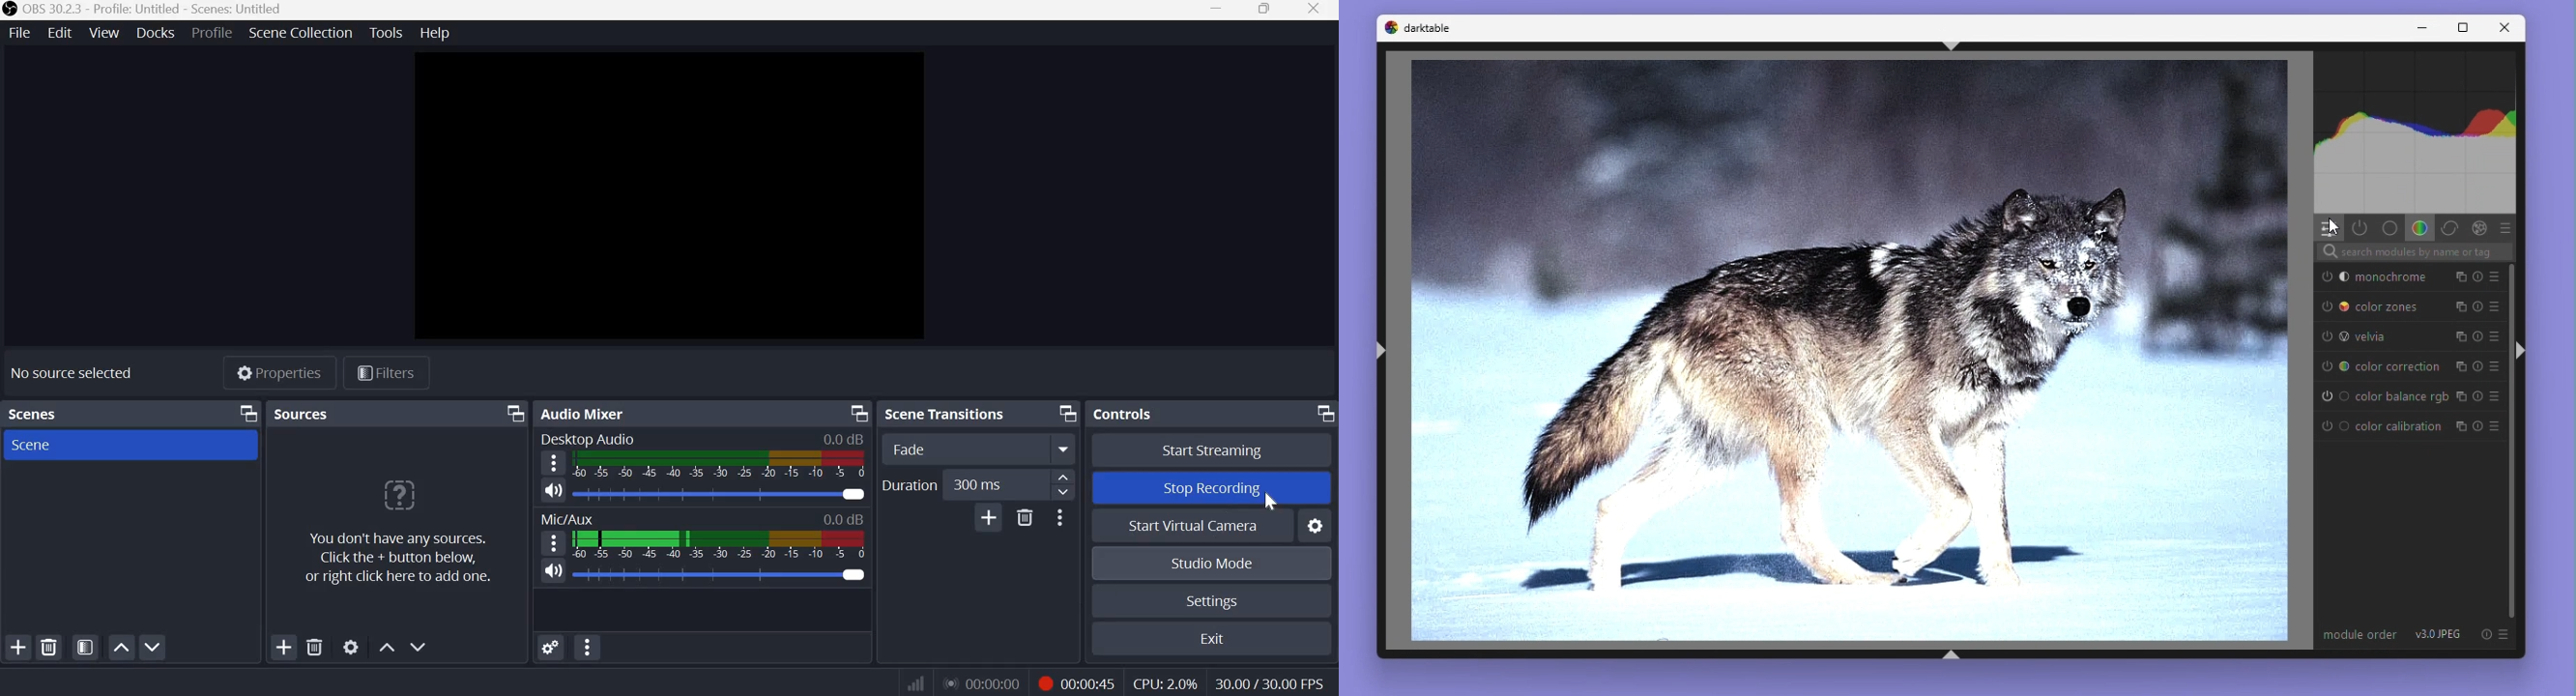  Describe the element at coordinates (555, 463) in the screenshot. I see `Hamburger menu` at that location.